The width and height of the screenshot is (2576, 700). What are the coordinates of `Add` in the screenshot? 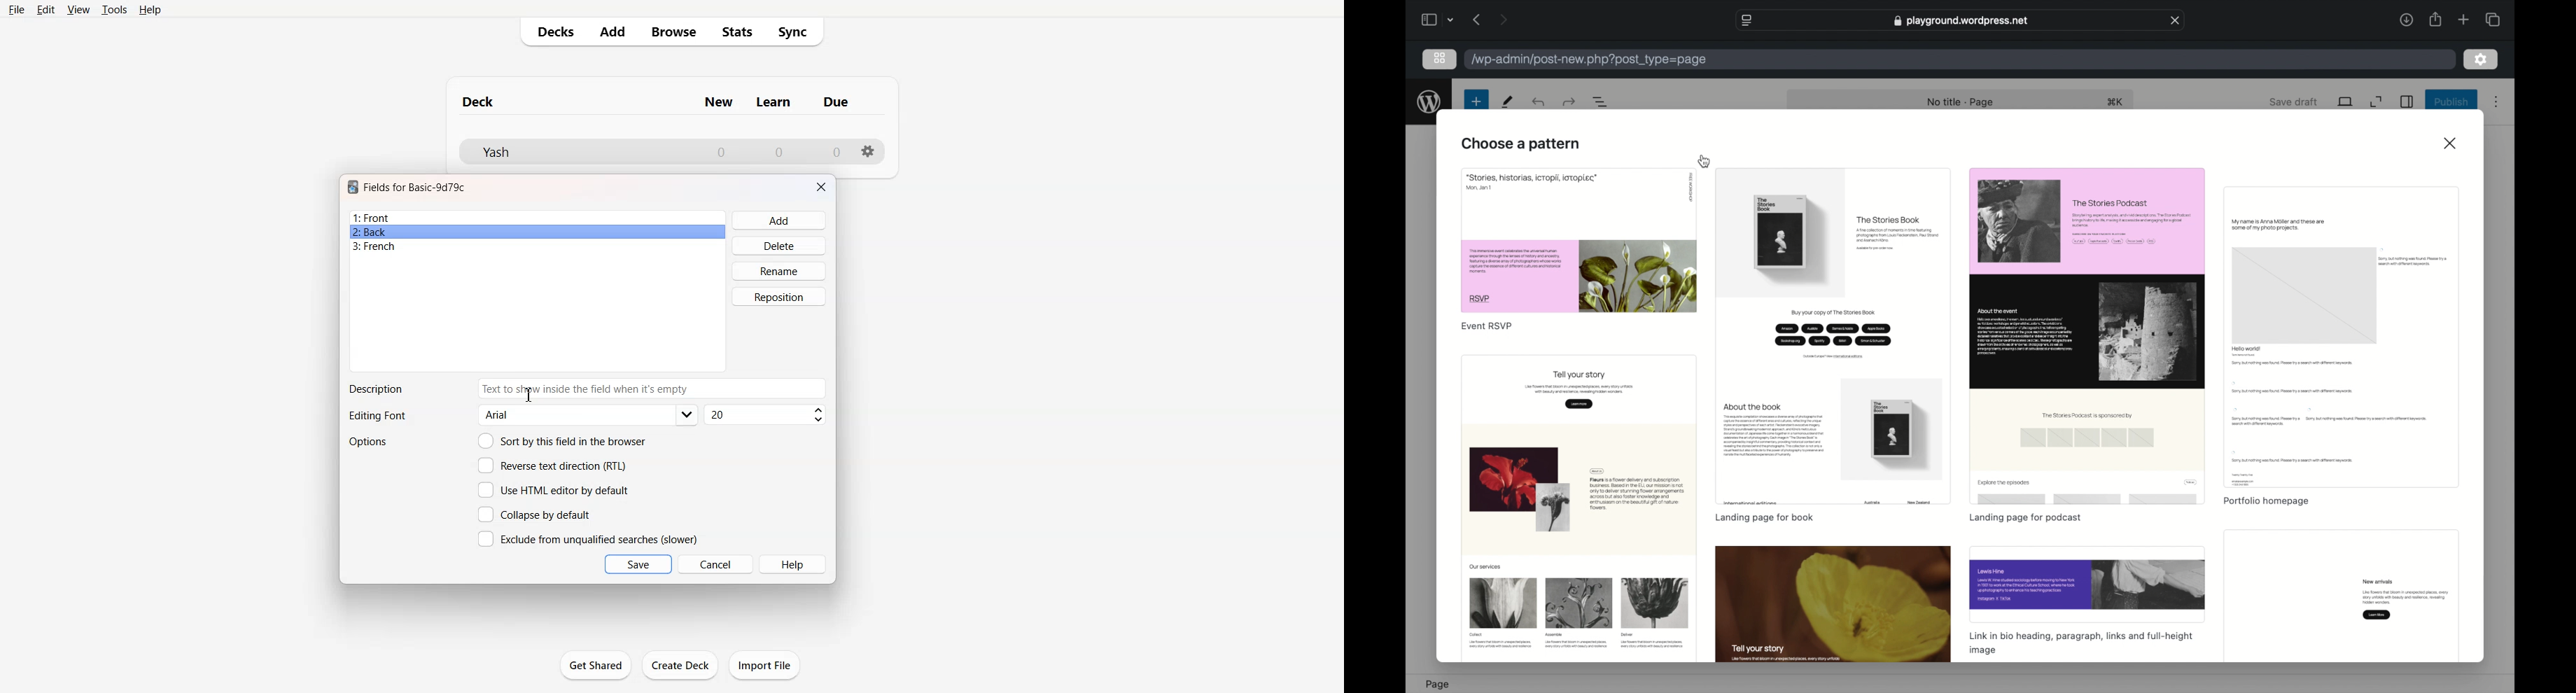 It's located at (611, 31).